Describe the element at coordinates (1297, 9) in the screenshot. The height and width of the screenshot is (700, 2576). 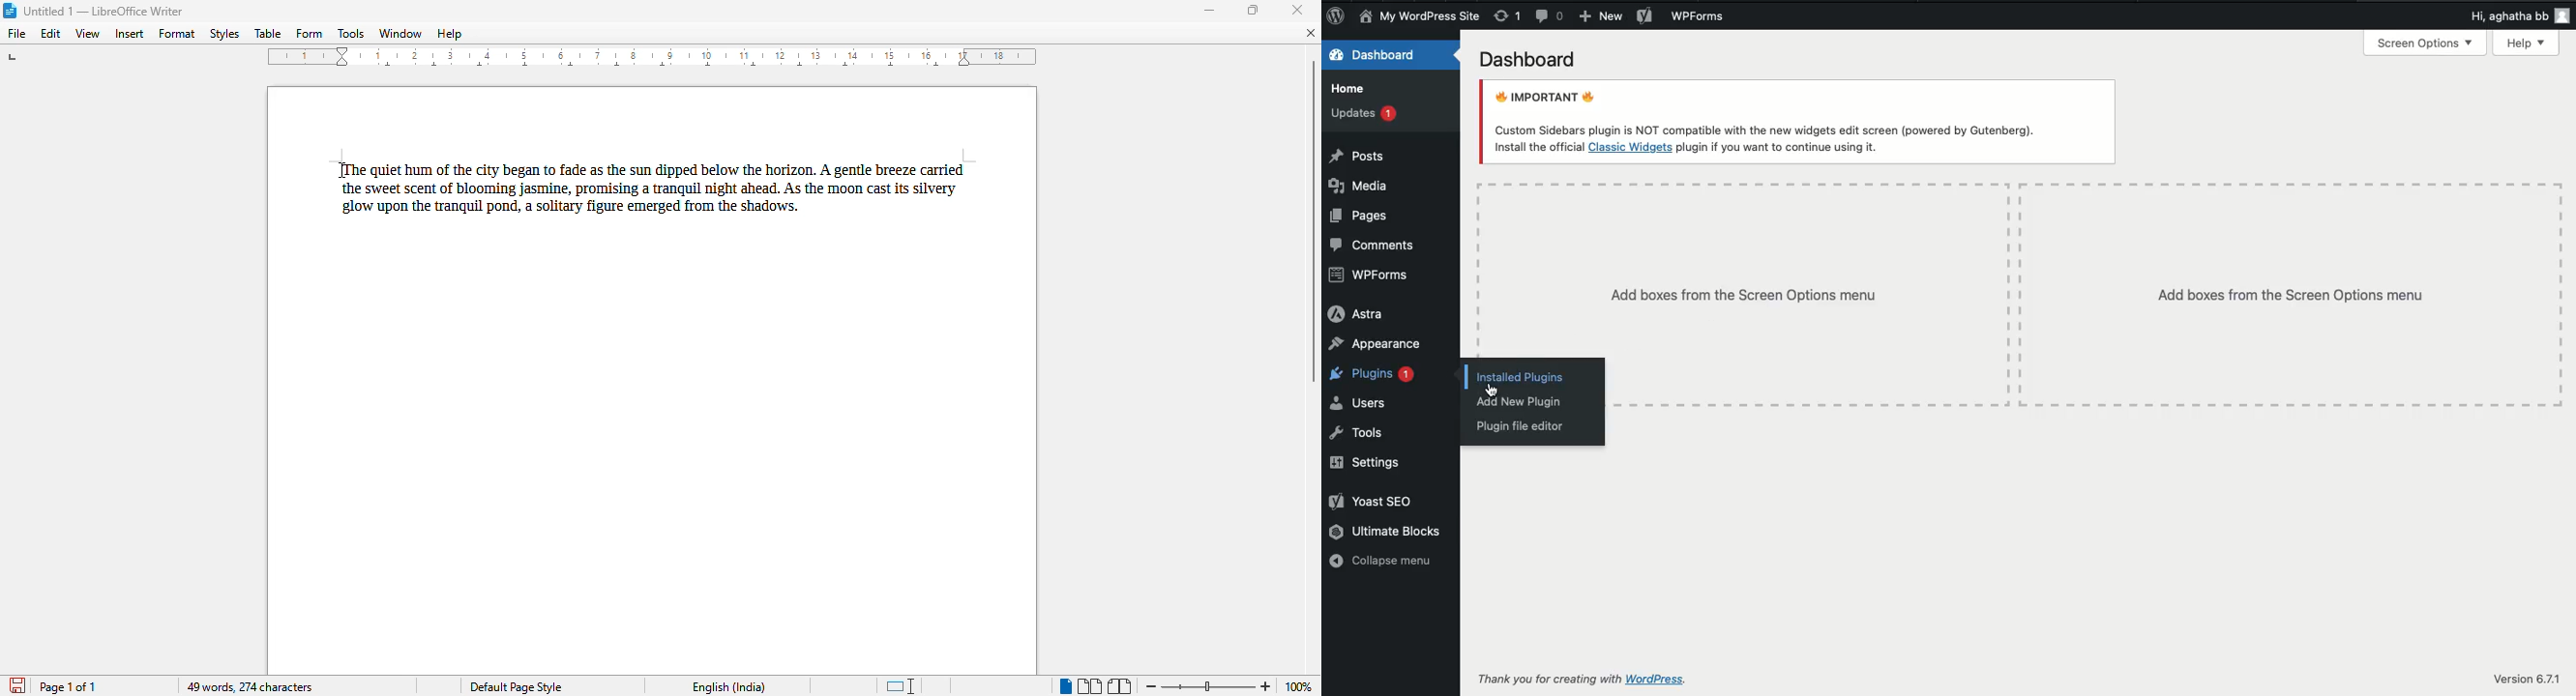
I see `close` at that location.